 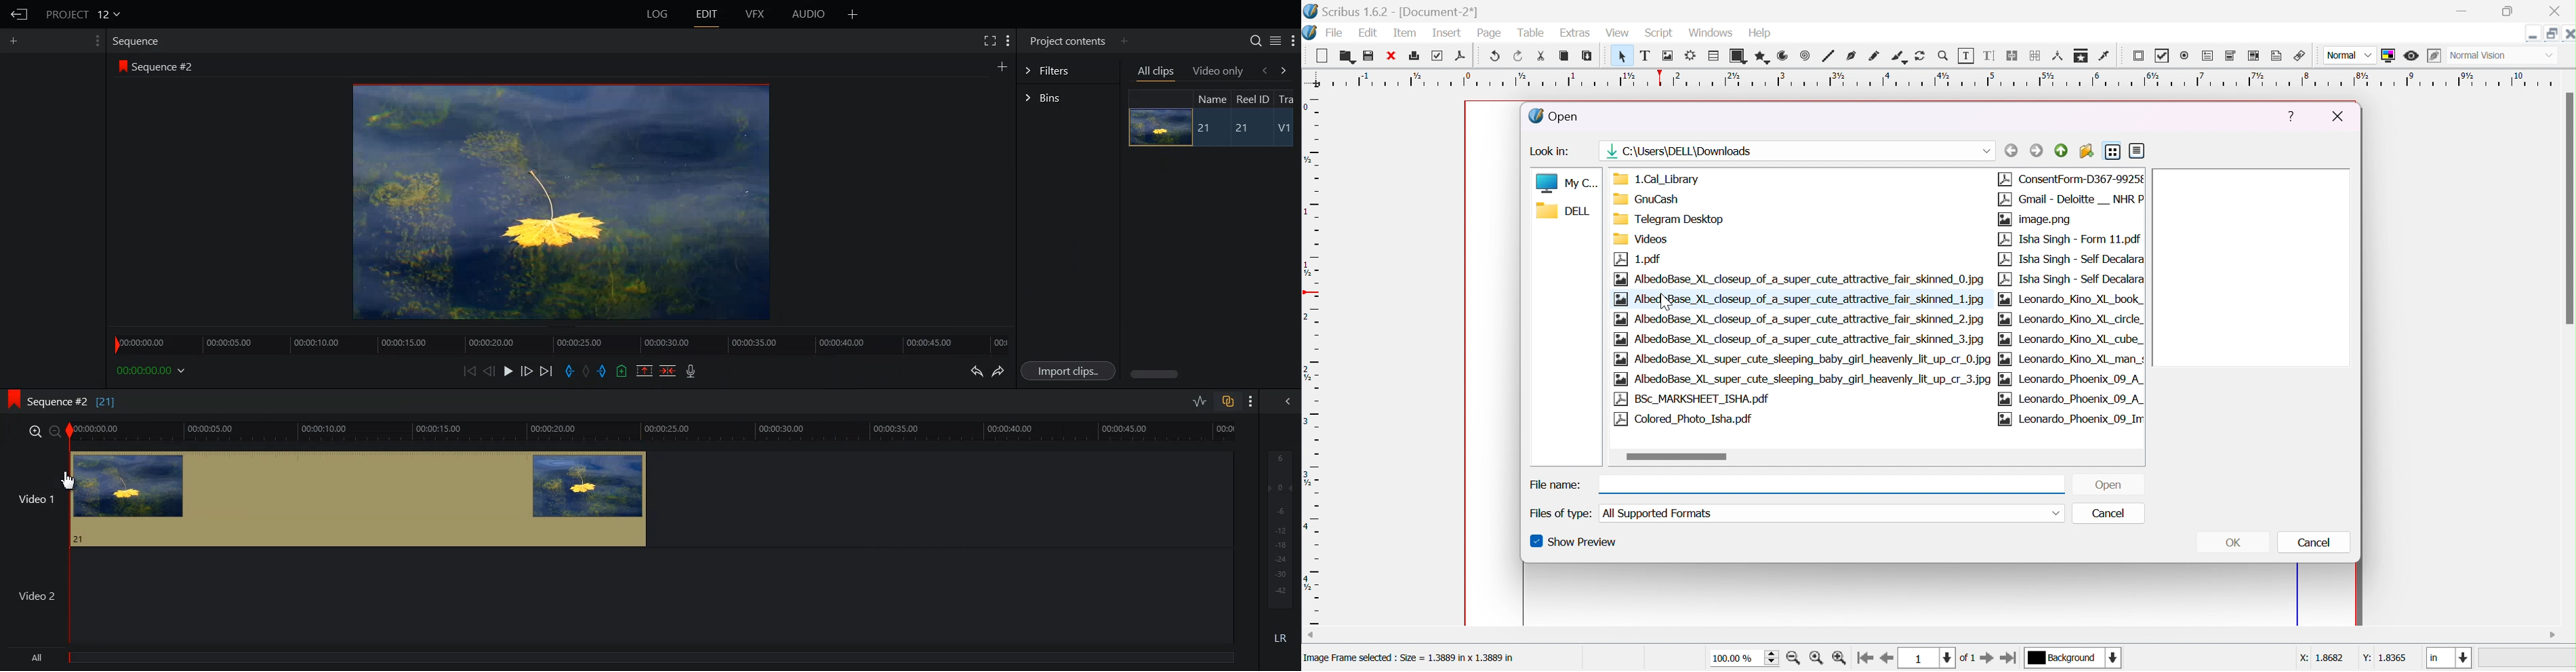 I want to click on VFX, so click(x=756, y=14).